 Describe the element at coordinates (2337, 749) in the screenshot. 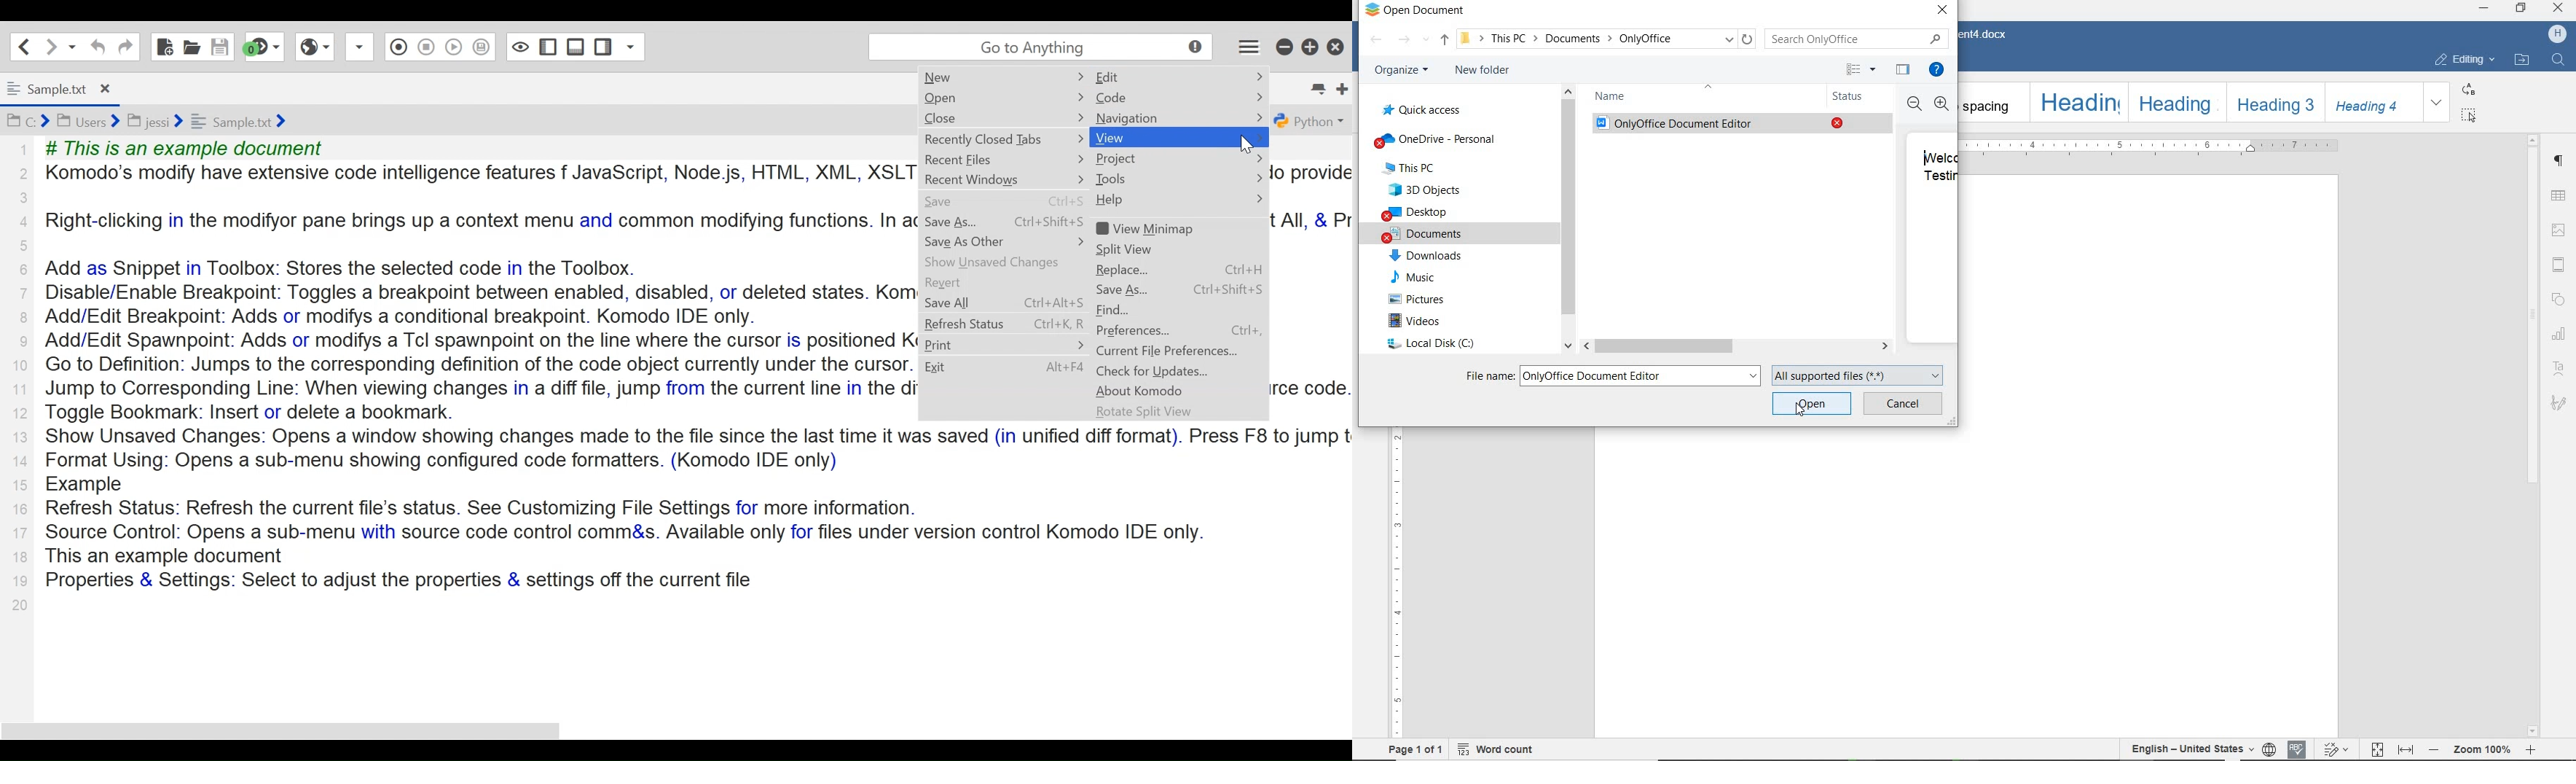

I see `track changes` at that location.